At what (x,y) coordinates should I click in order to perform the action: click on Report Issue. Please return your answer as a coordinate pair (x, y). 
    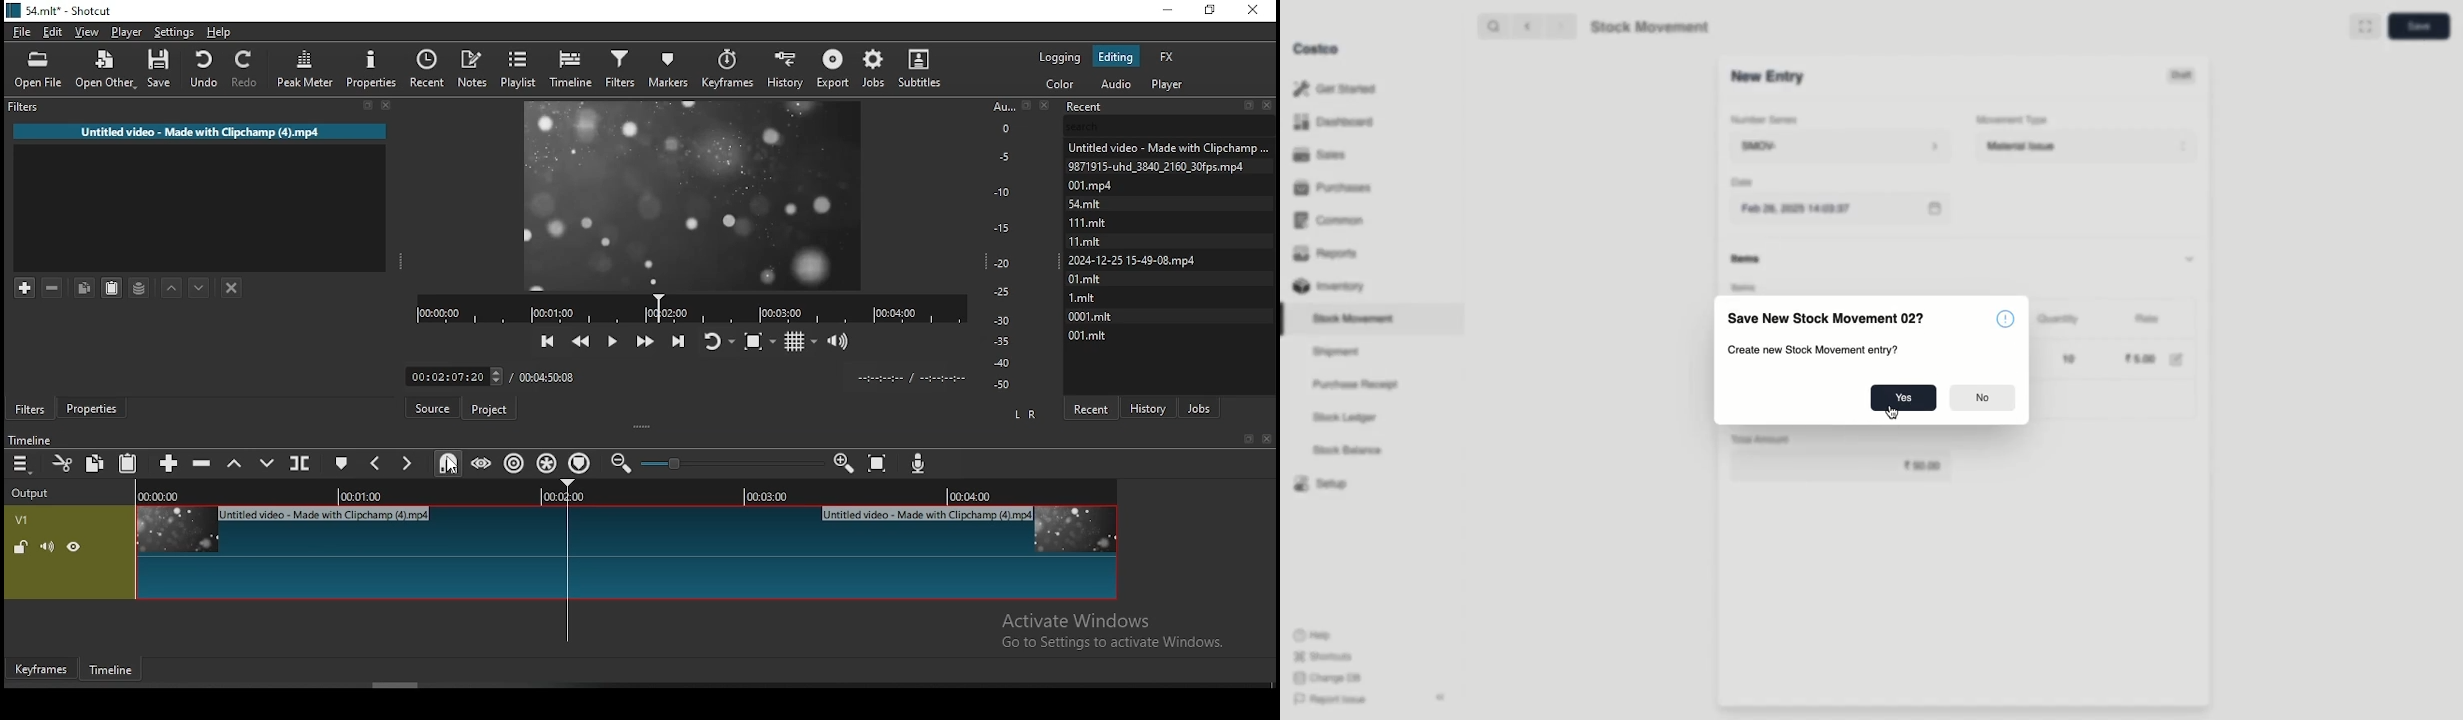
    Looking at the image, I should click on (1332, 699).